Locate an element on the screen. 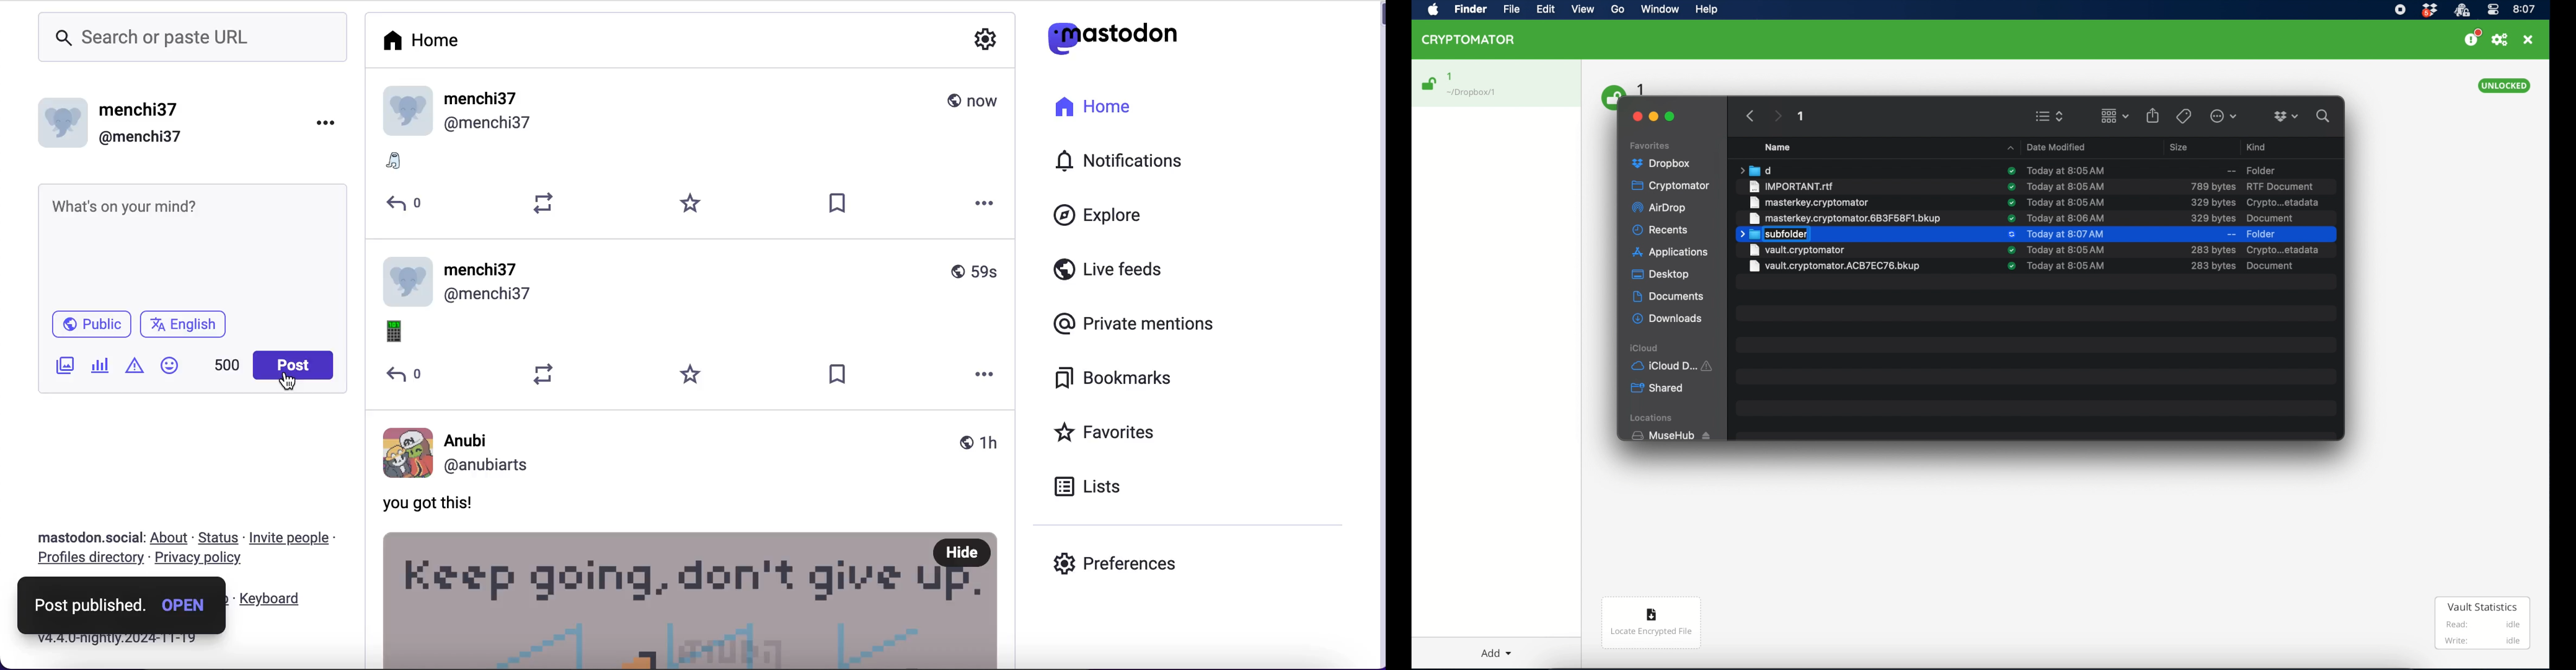  menchi37 @menchi37 is located at coordinates (691, 112).